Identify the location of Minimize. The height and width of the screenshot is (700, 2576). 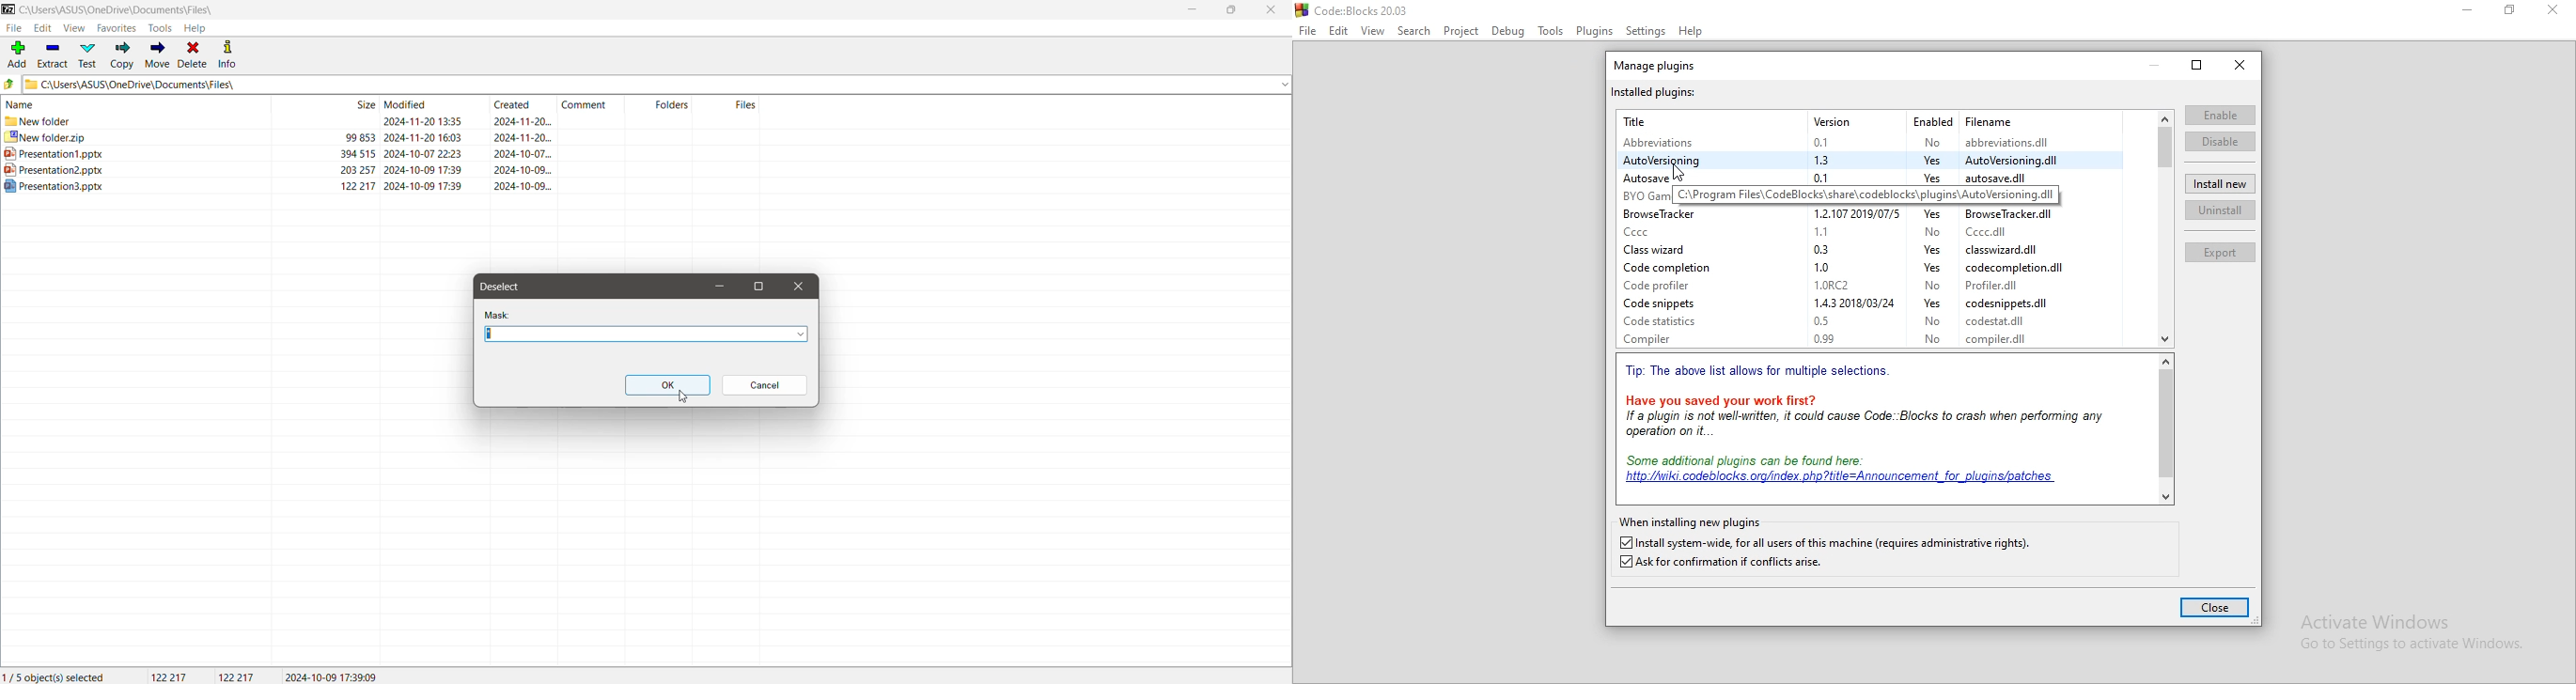
(719, 287).